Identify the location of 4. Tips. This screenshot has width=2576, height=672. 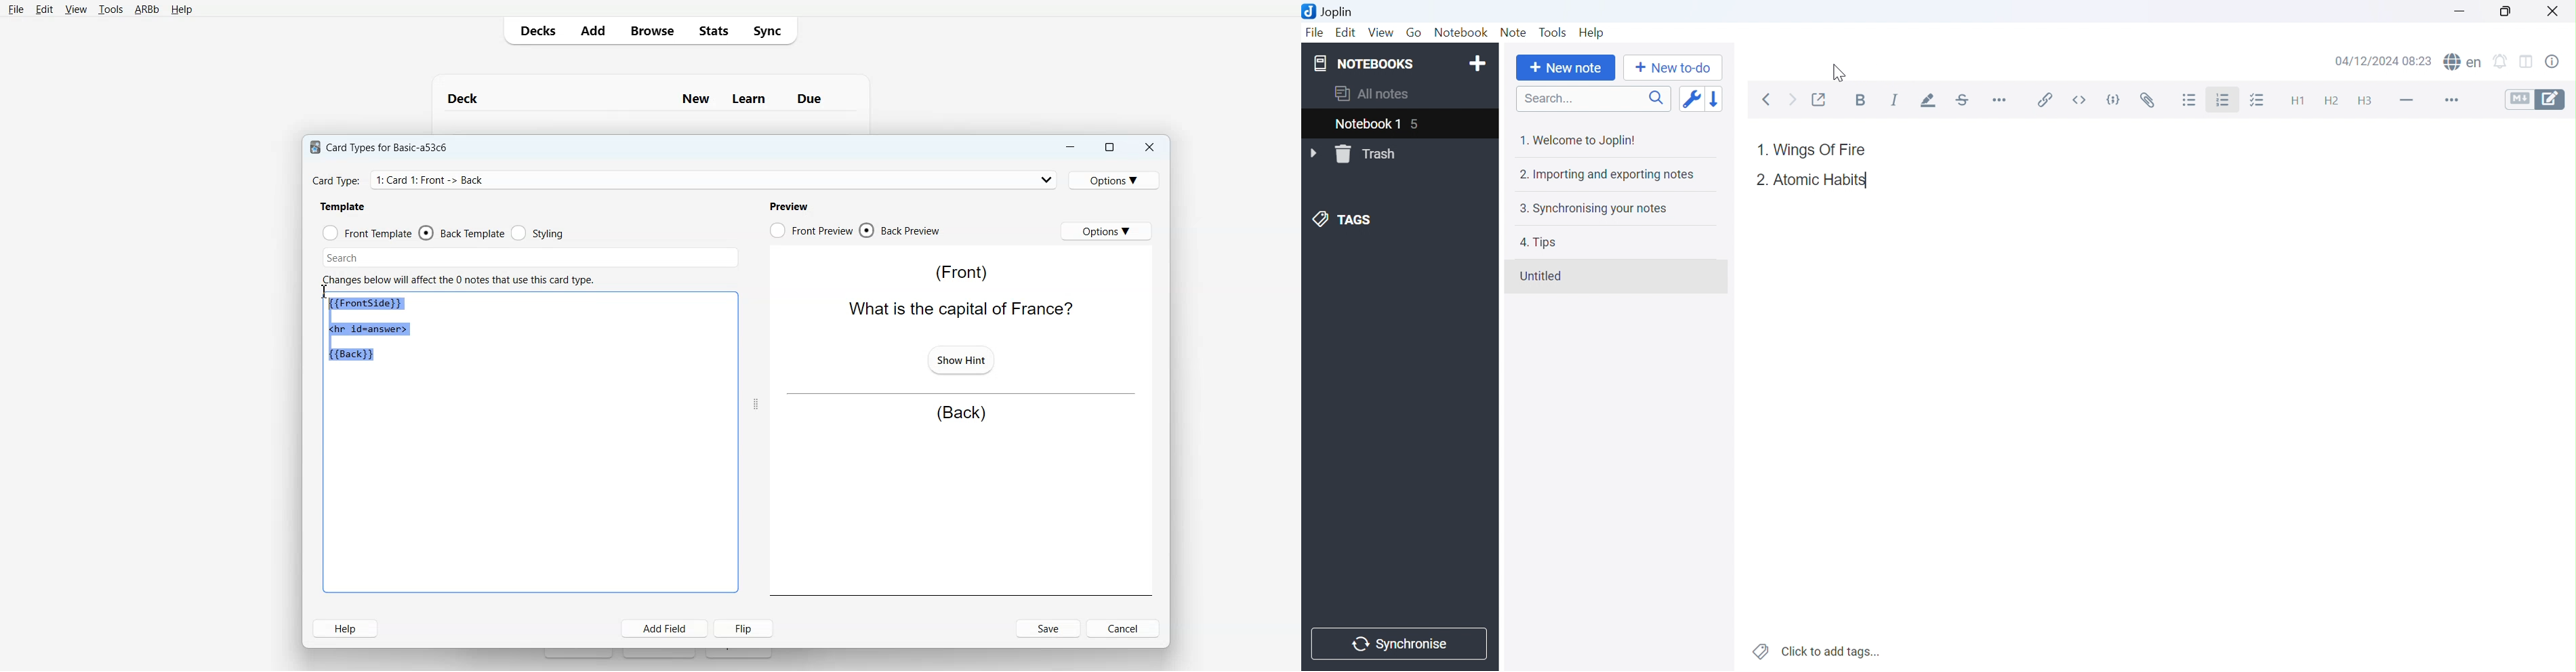
(1538, 242).